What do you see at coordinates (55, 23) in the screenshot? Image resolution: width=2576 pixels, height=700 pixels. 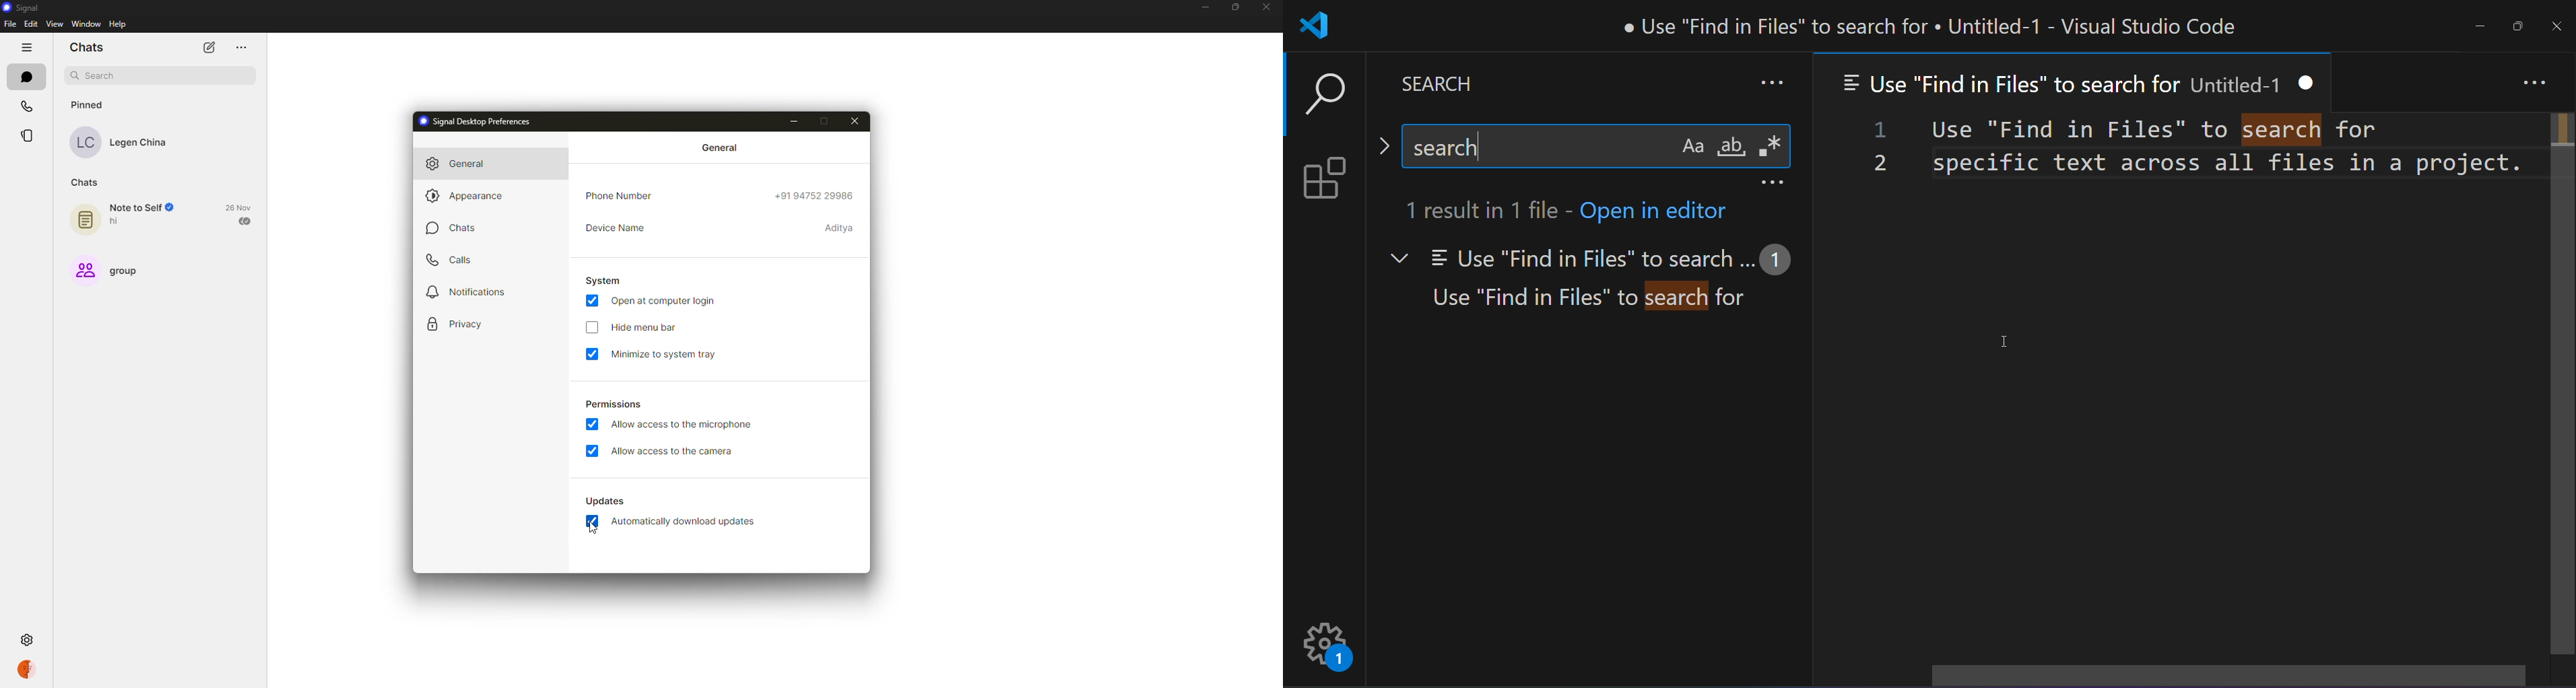 I see `view` at bounding box center [55, 23].